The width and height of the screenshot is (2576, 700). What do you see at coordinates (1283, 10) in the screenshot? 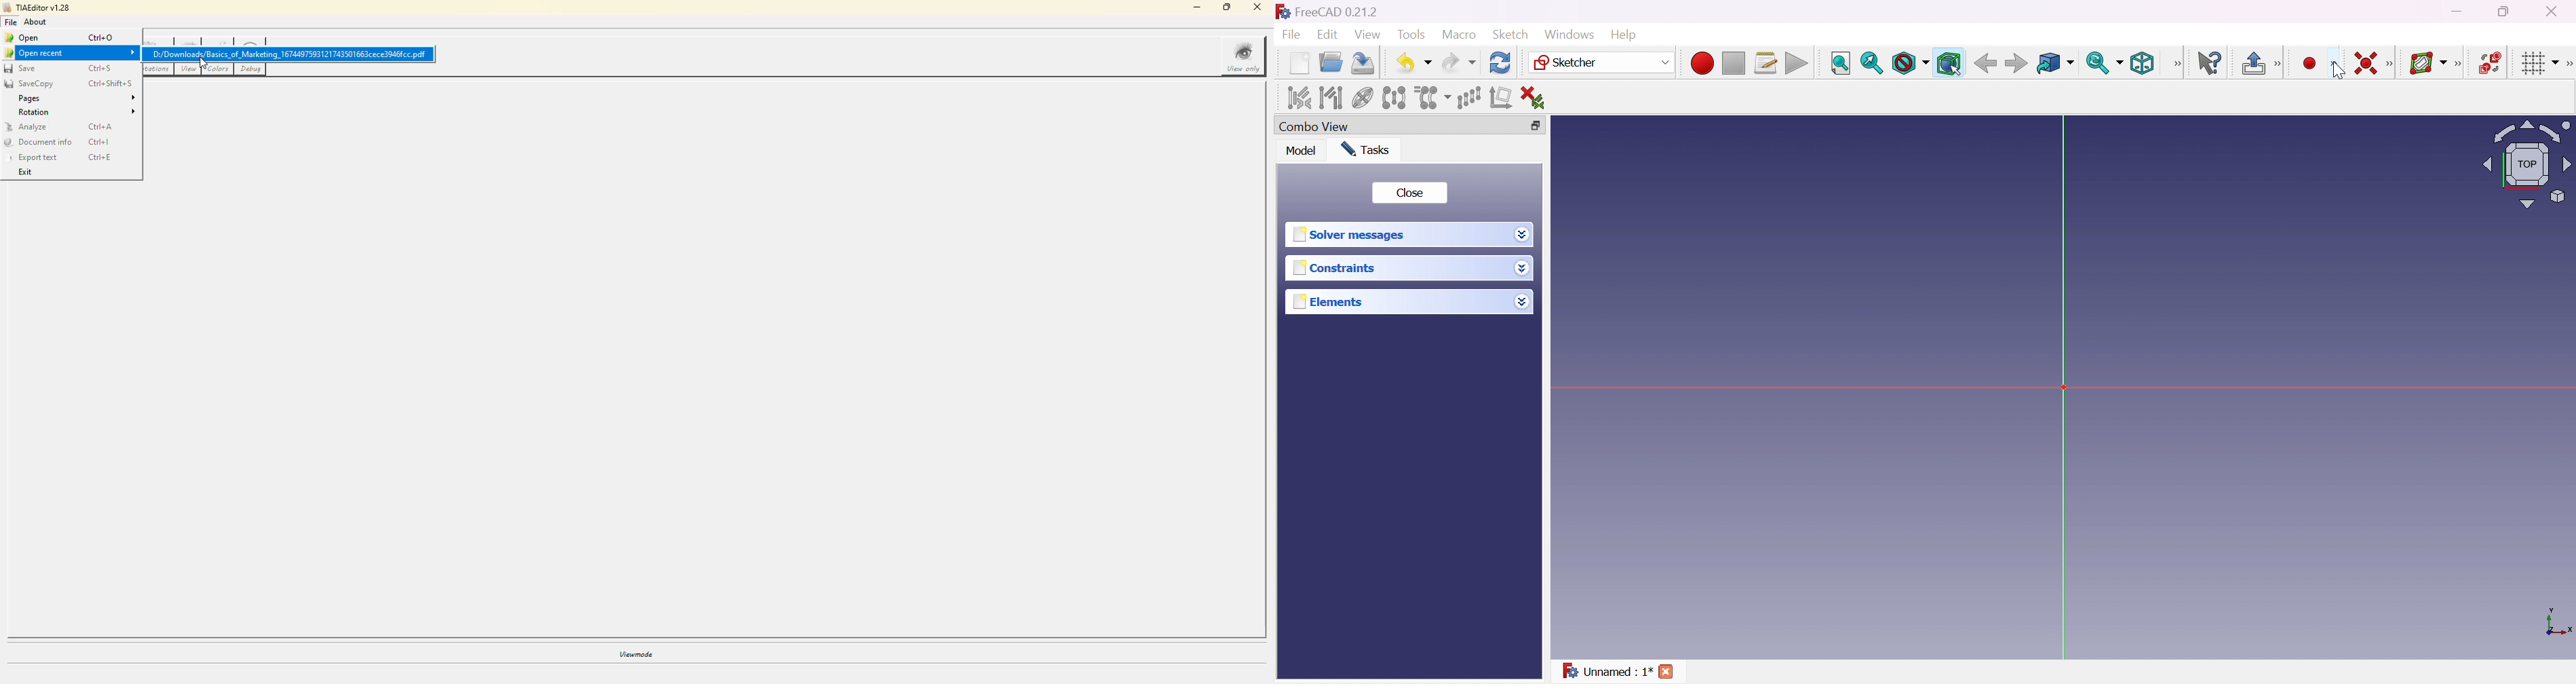
I see `logo` at bounding box center [1283, 10].